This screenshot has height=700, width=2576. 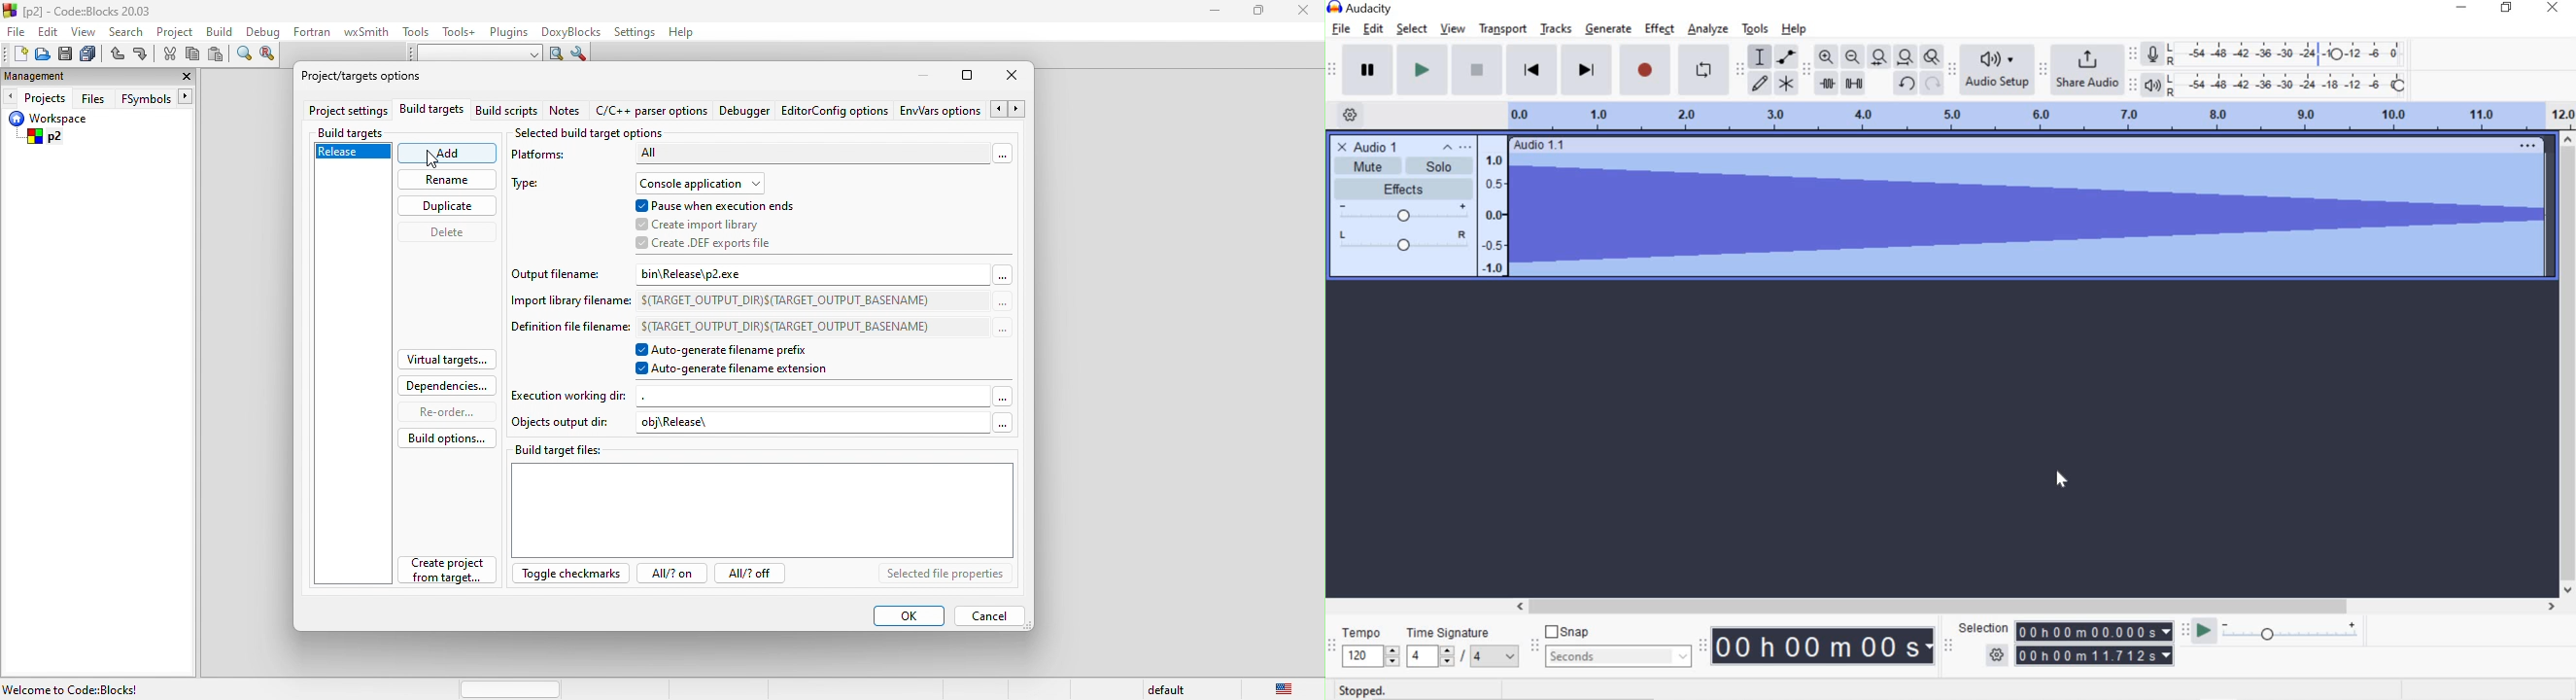 I want to click on fsymbols, so click(x=161, y=97).